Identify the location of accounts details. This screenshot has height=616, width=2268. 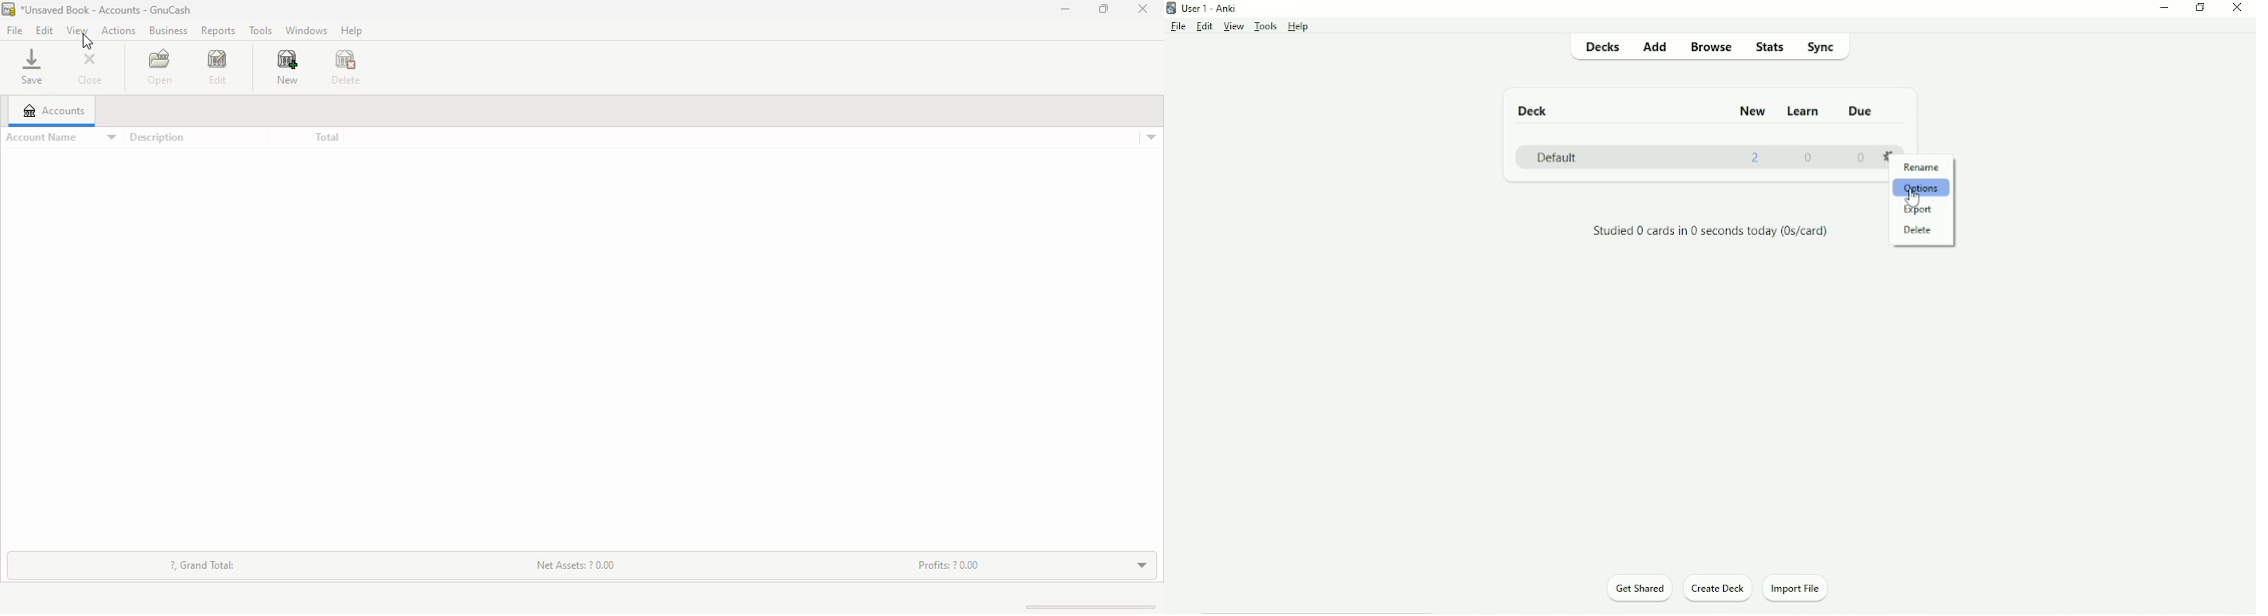
(1152, 137).